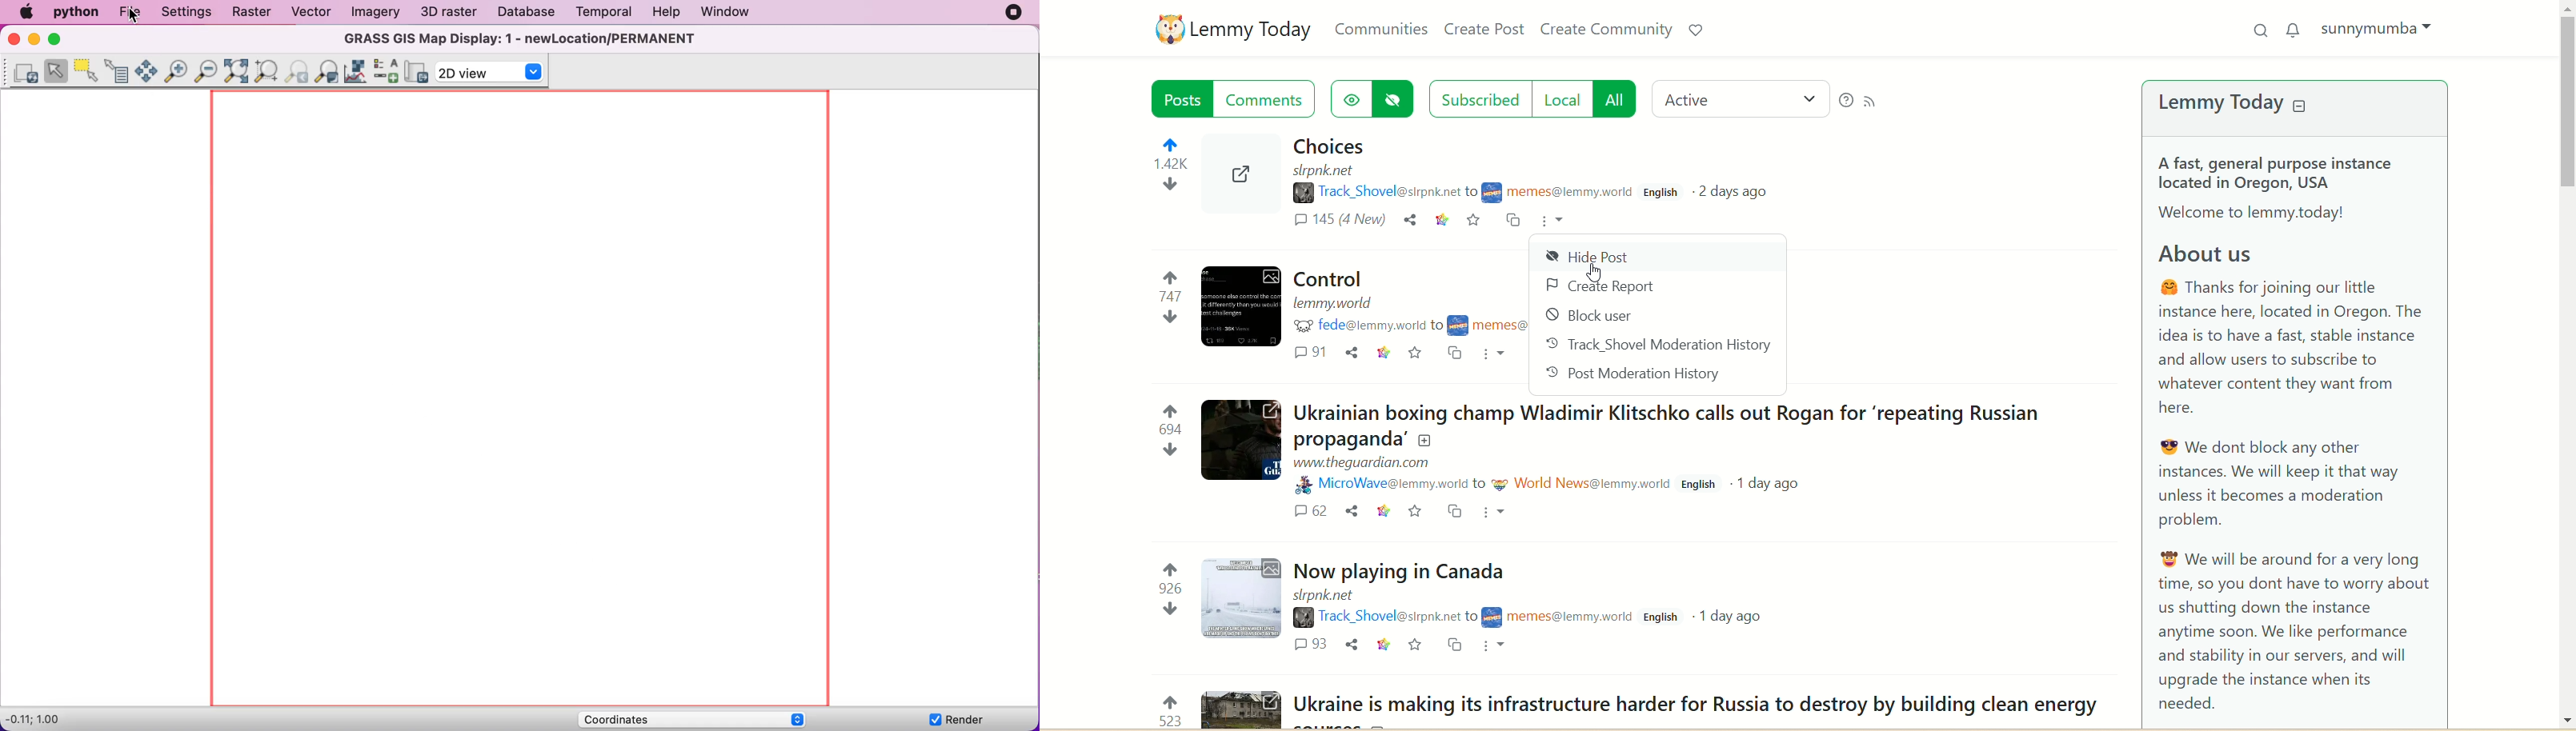 The height and width of the screenshot is (756, 2576). What do you see at coordinates (1665, 617) in the screenshot?
I see `English` at bounding box center [1665, 617].